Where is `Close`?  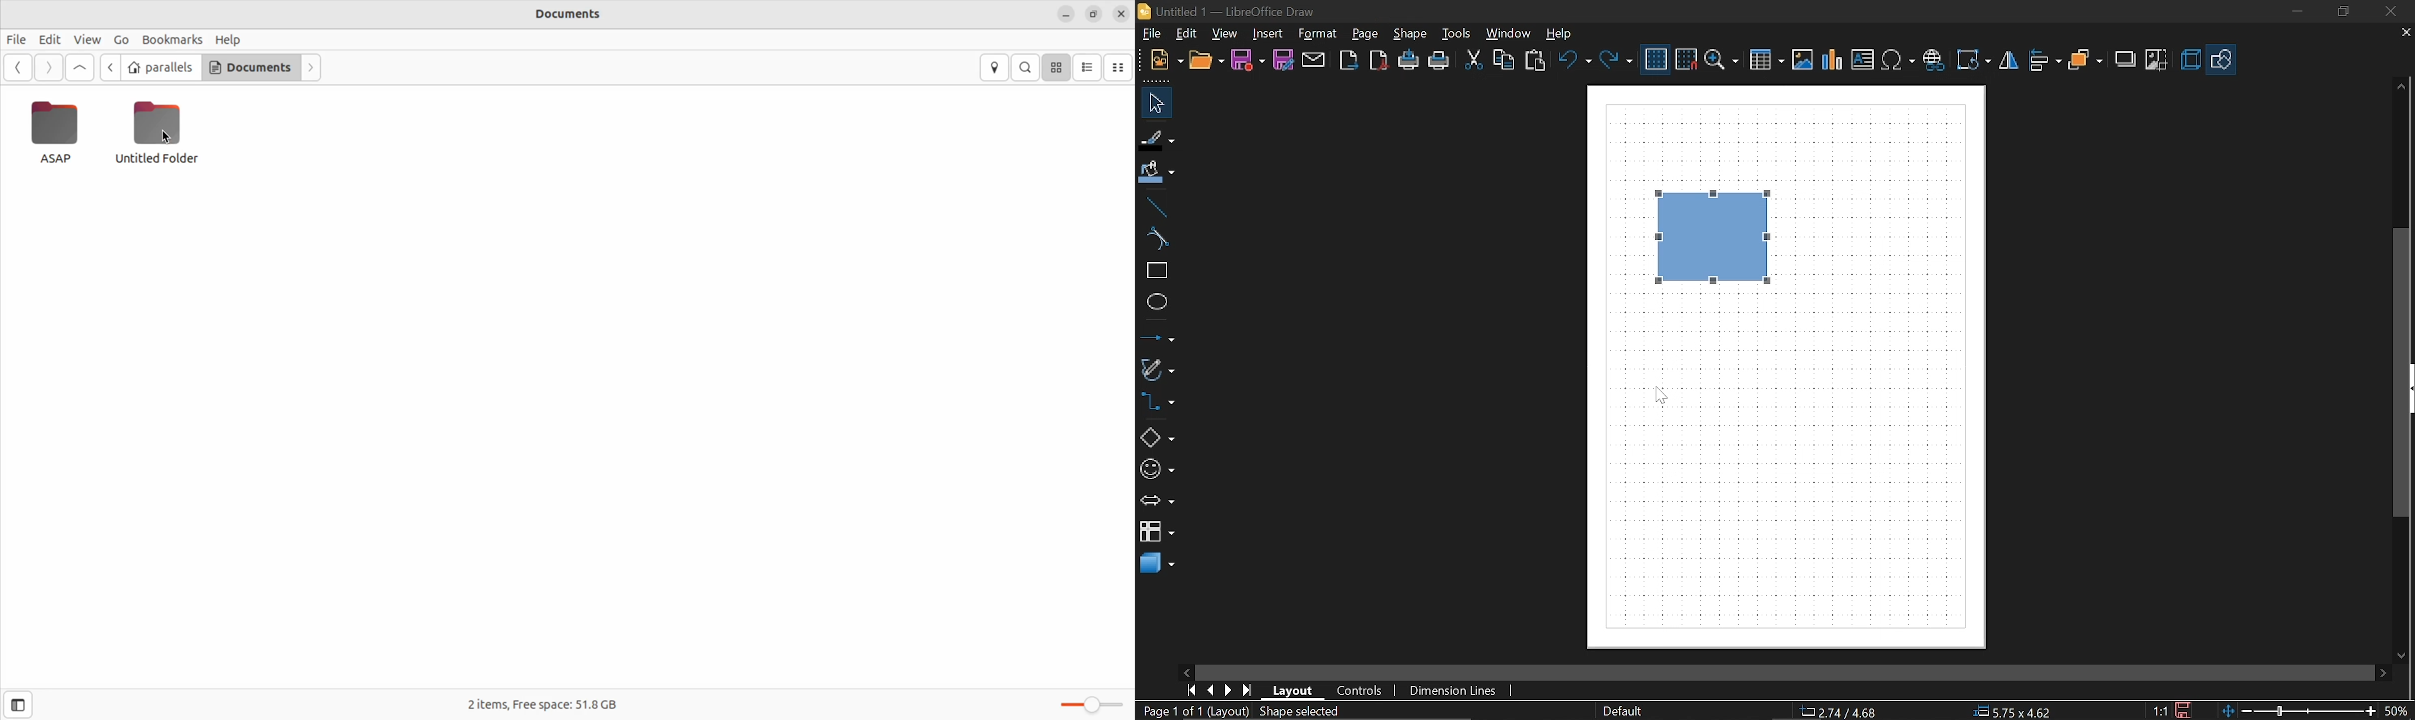
Close is located at coordinates (2389, 12).